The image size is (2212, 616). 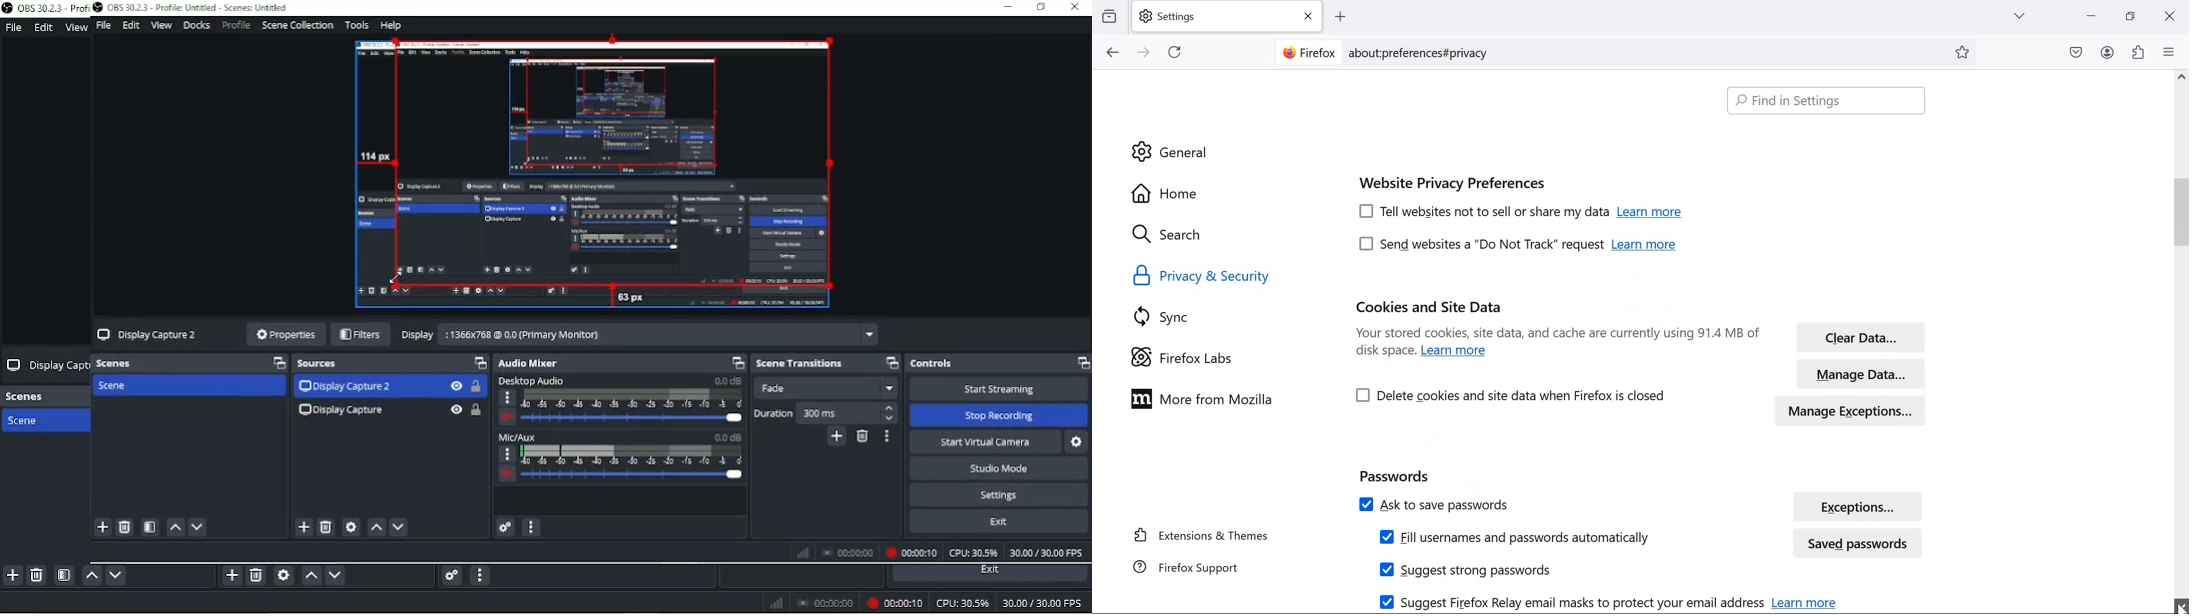 I want to click on 00:00:10, so click(x=914, y=551).